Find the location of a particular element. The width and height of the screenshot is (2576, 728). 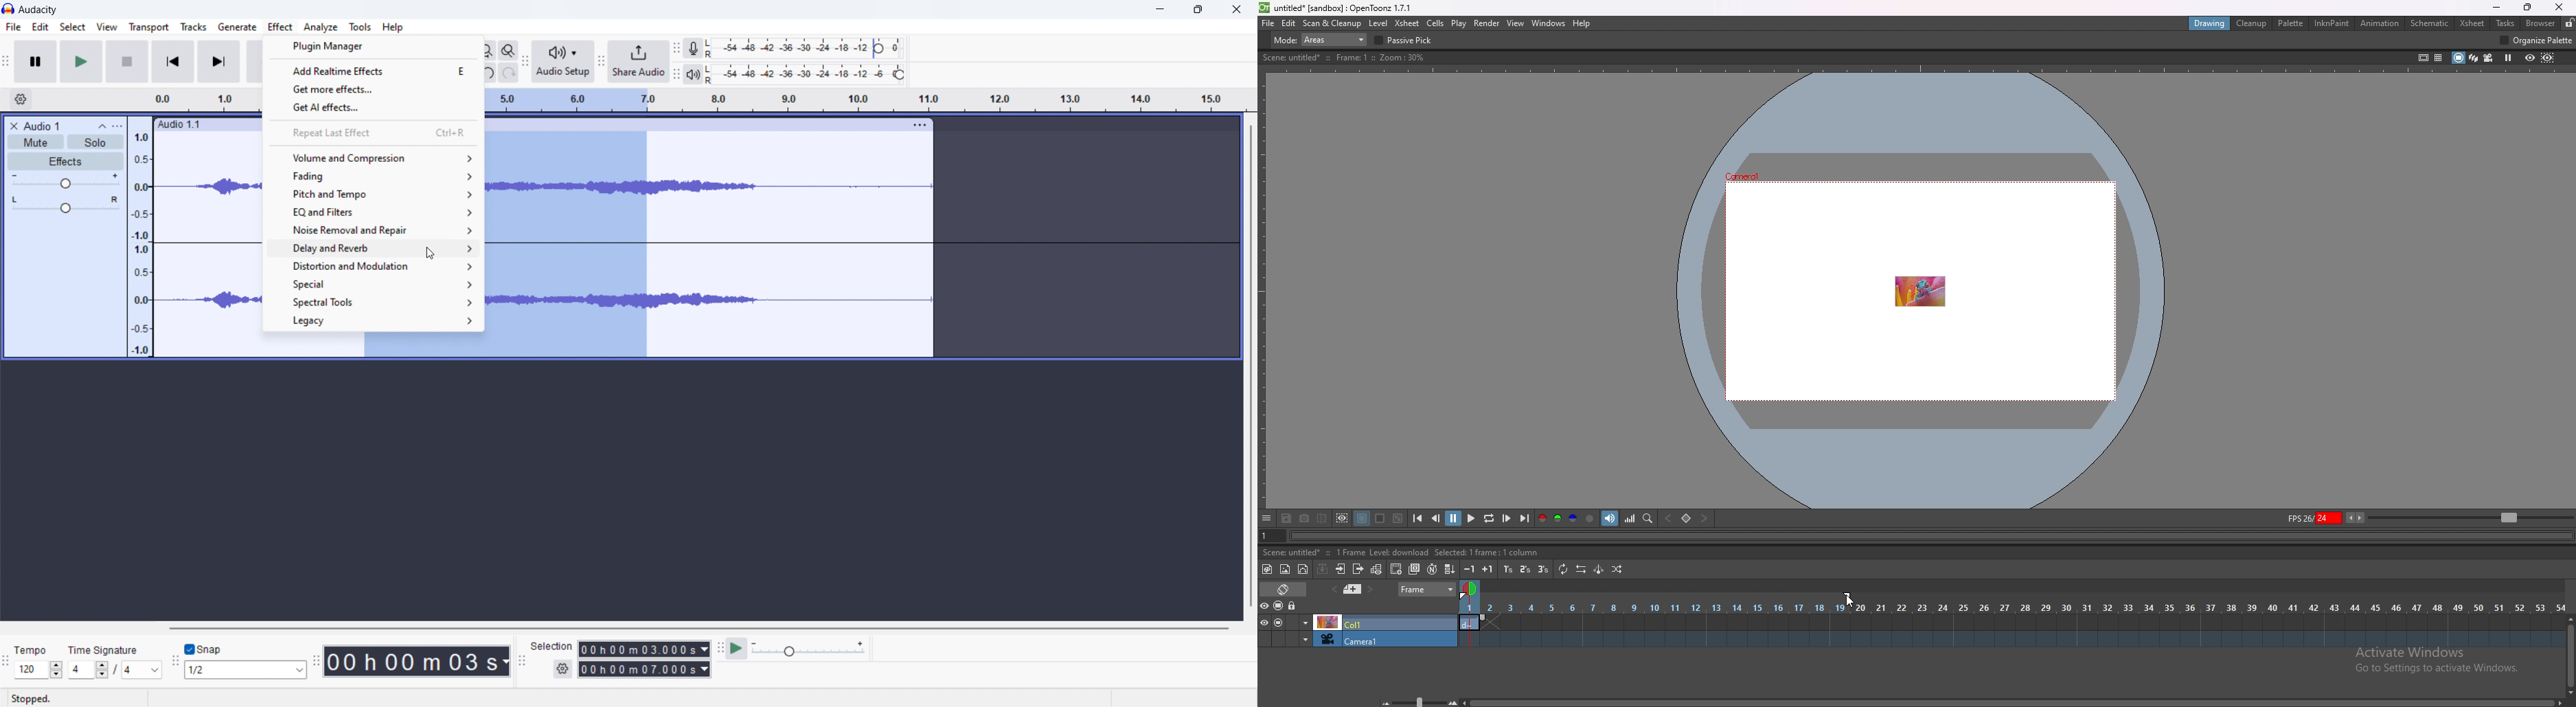

get AI effects.. is located at coordinates (375, 109).